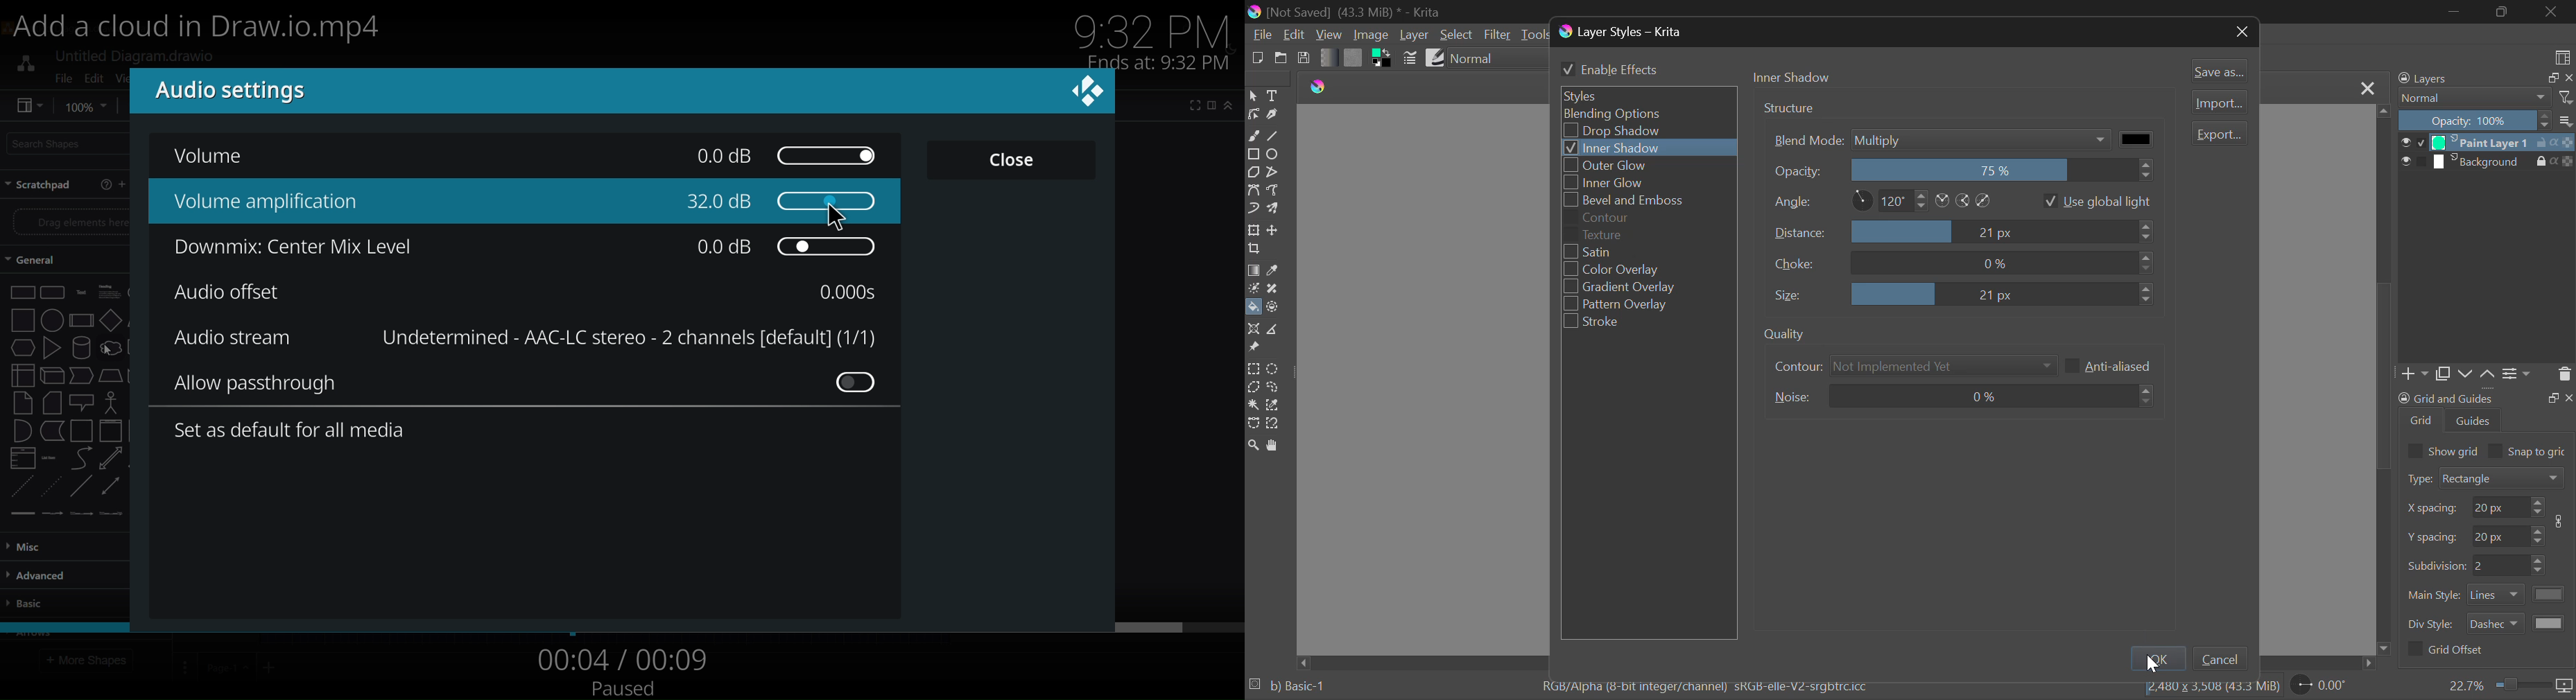 Image resolution: width=2576 pixels, height=700 pixels. What do you see at coordinates (1275, 270) in the screenshot?
I see `Eyedropper` at bounding box center [1275, 270].